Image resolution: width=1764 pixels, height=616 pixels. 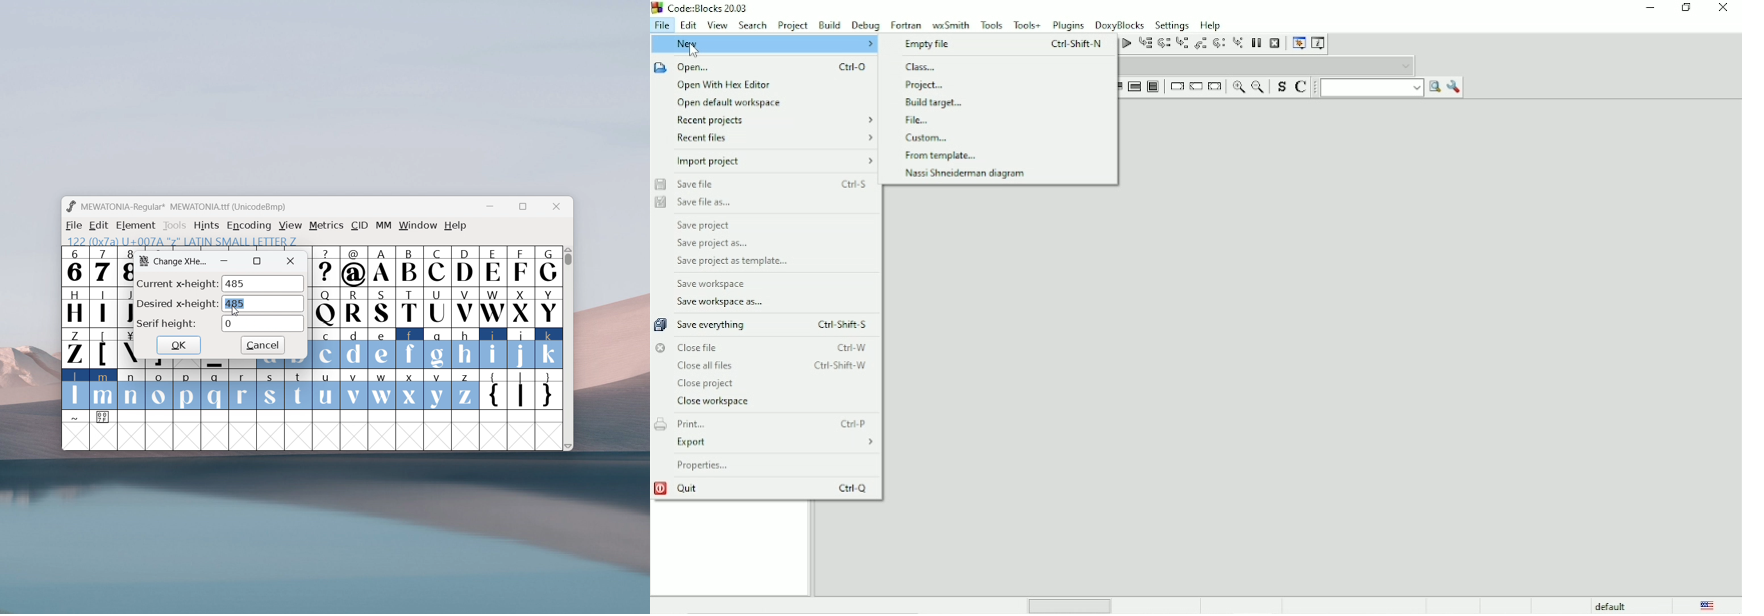 What do you see at coordinates (775, 161) in the screenshot?
I see `Import project` at bounding box center [775, 161].